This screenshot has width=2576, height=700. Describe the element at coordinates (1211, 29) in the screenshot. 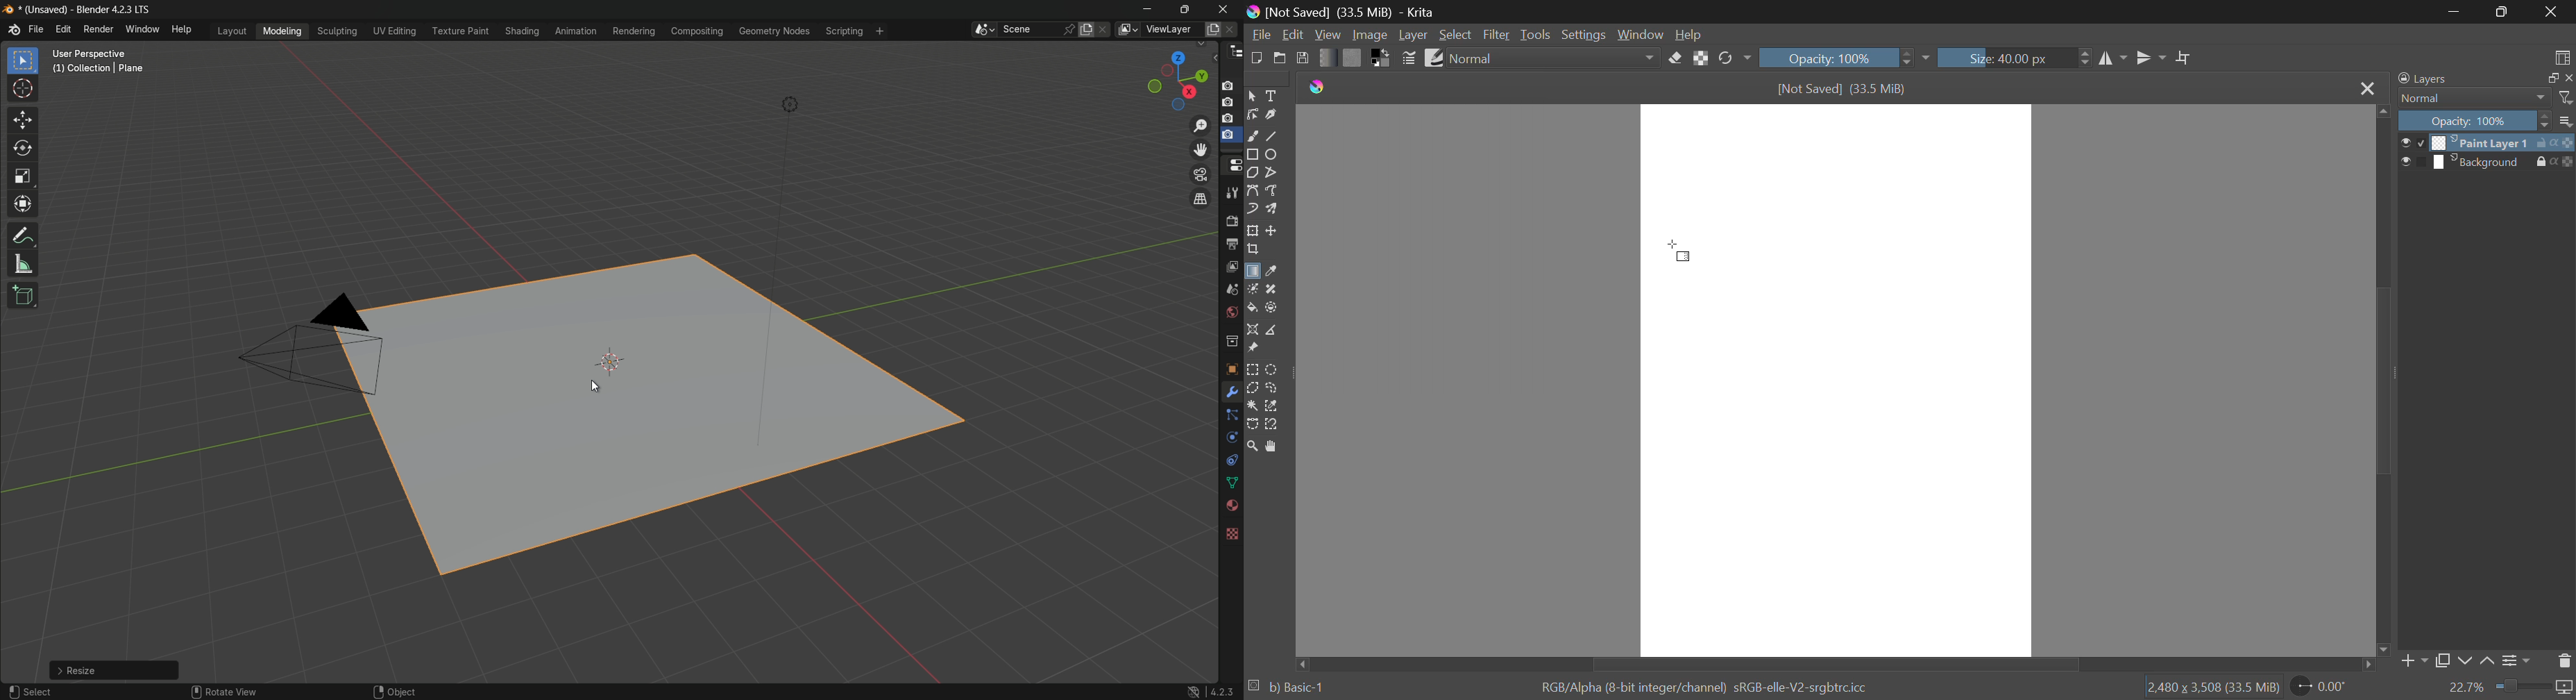

I see `add view layer` at that location.